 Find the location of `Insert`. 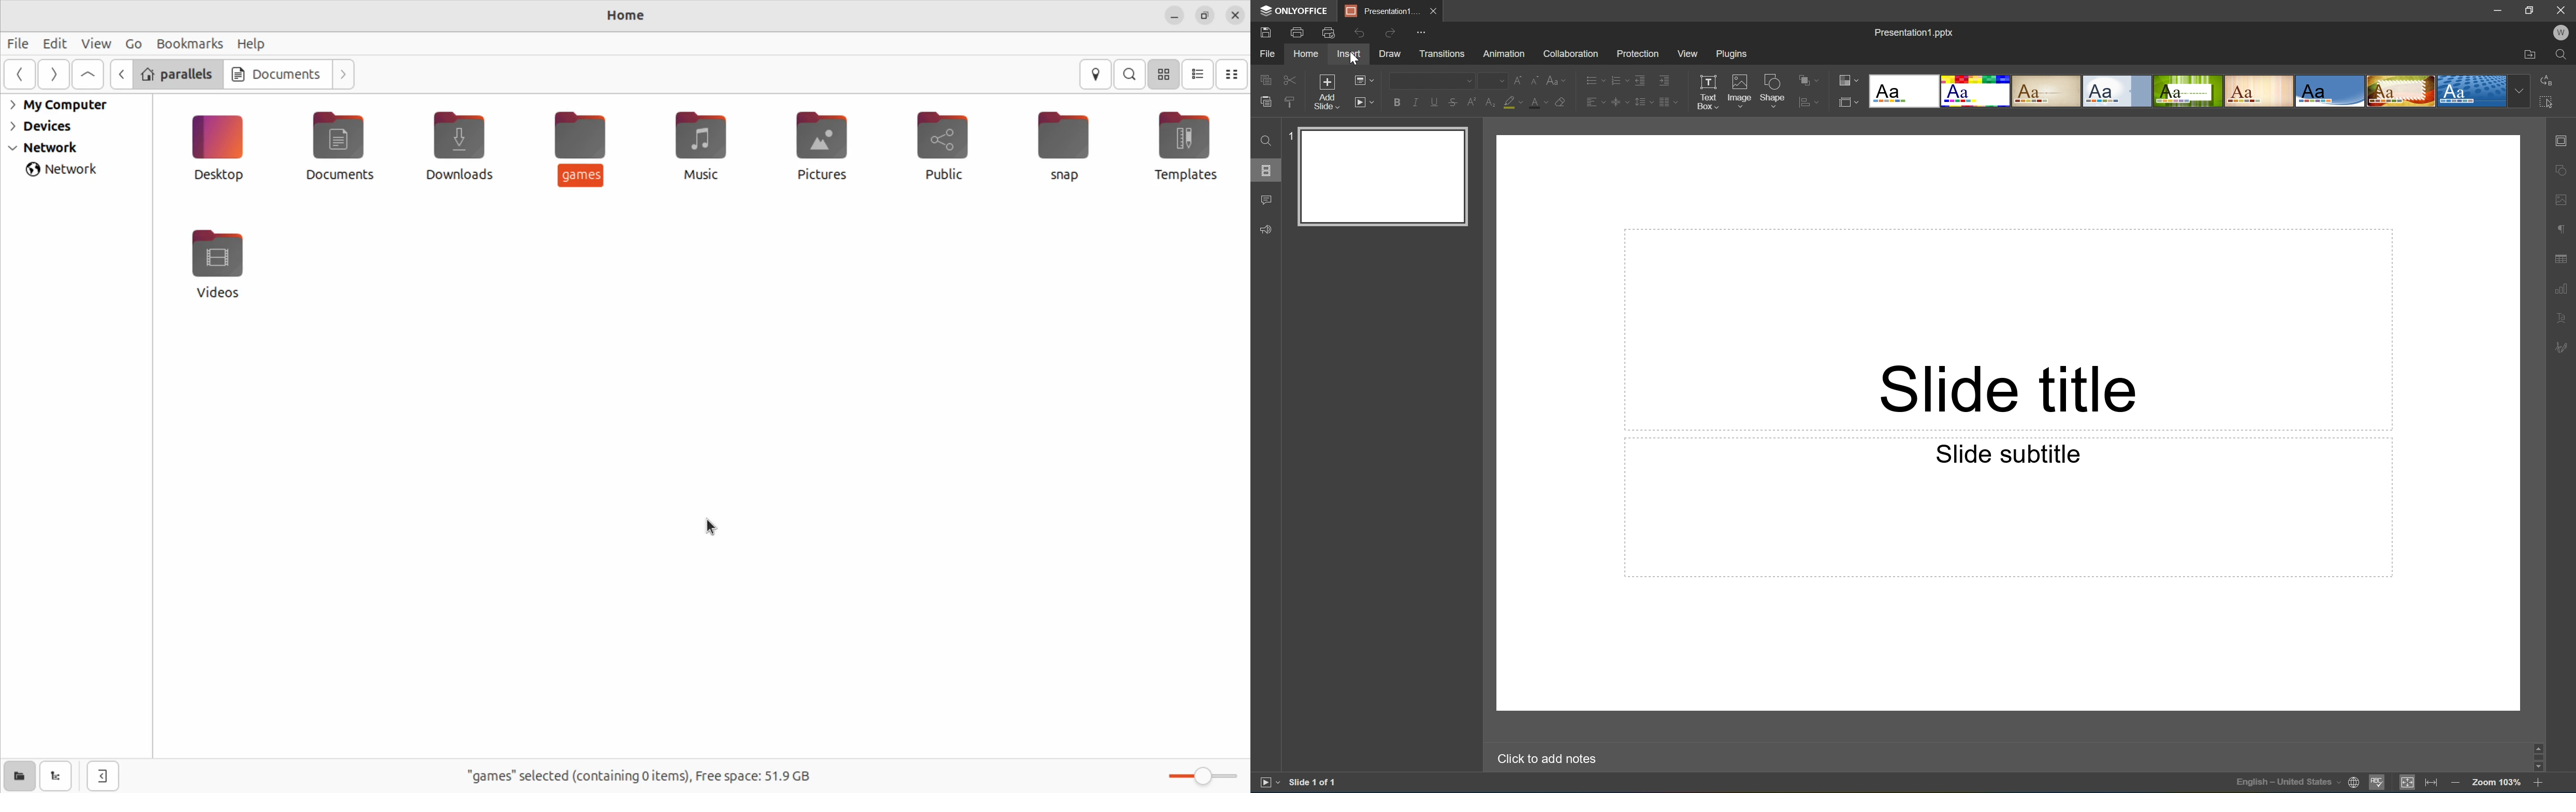

Insert is located at coordinates (1348, 54).